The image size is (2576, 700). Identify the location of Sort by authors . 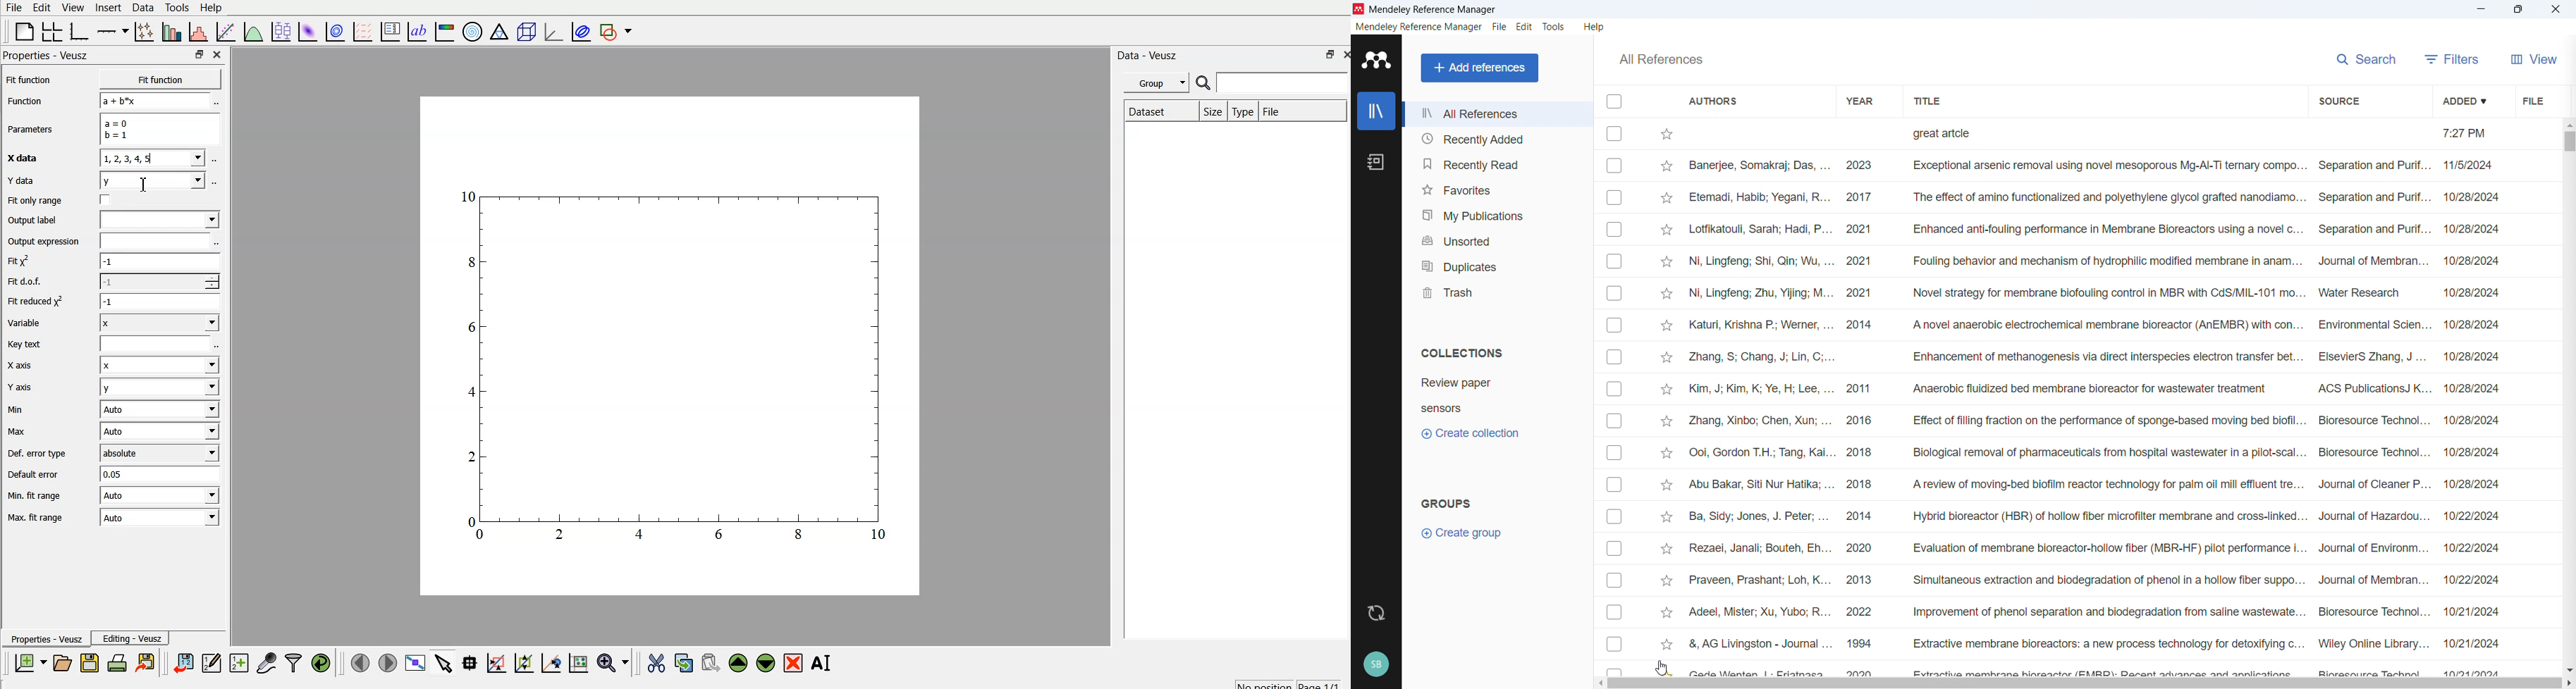
(1714, 100).